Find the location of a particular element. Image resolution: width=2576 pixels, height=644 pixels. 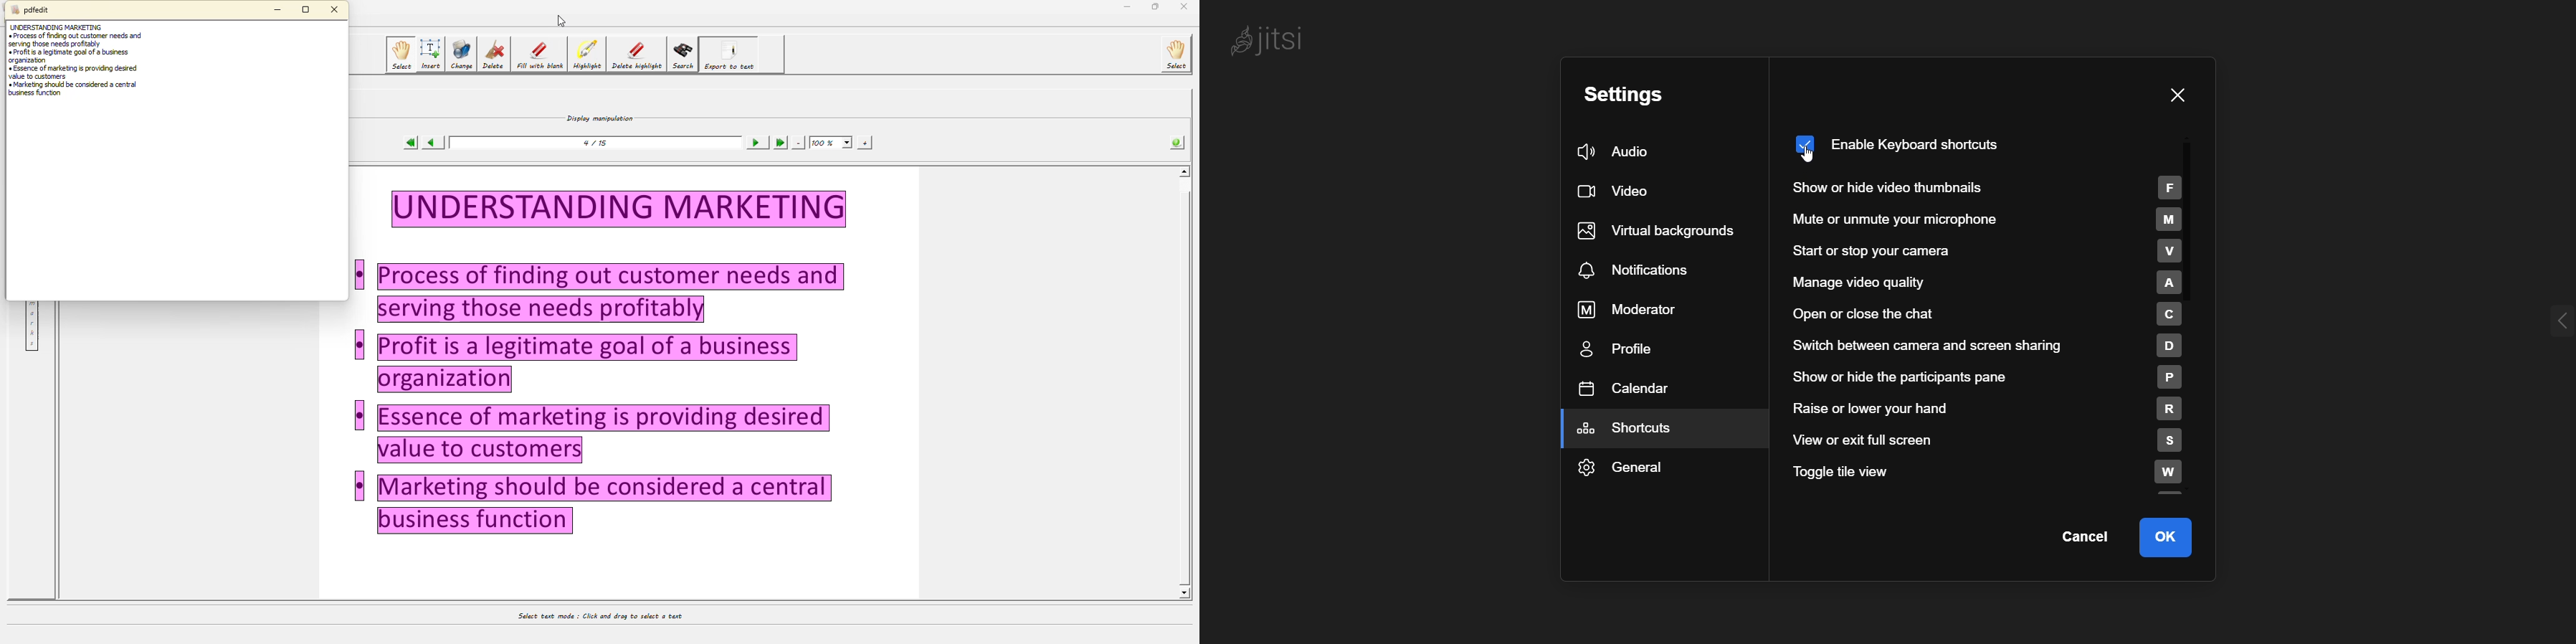

setting is located at coordinates (1629, 94).